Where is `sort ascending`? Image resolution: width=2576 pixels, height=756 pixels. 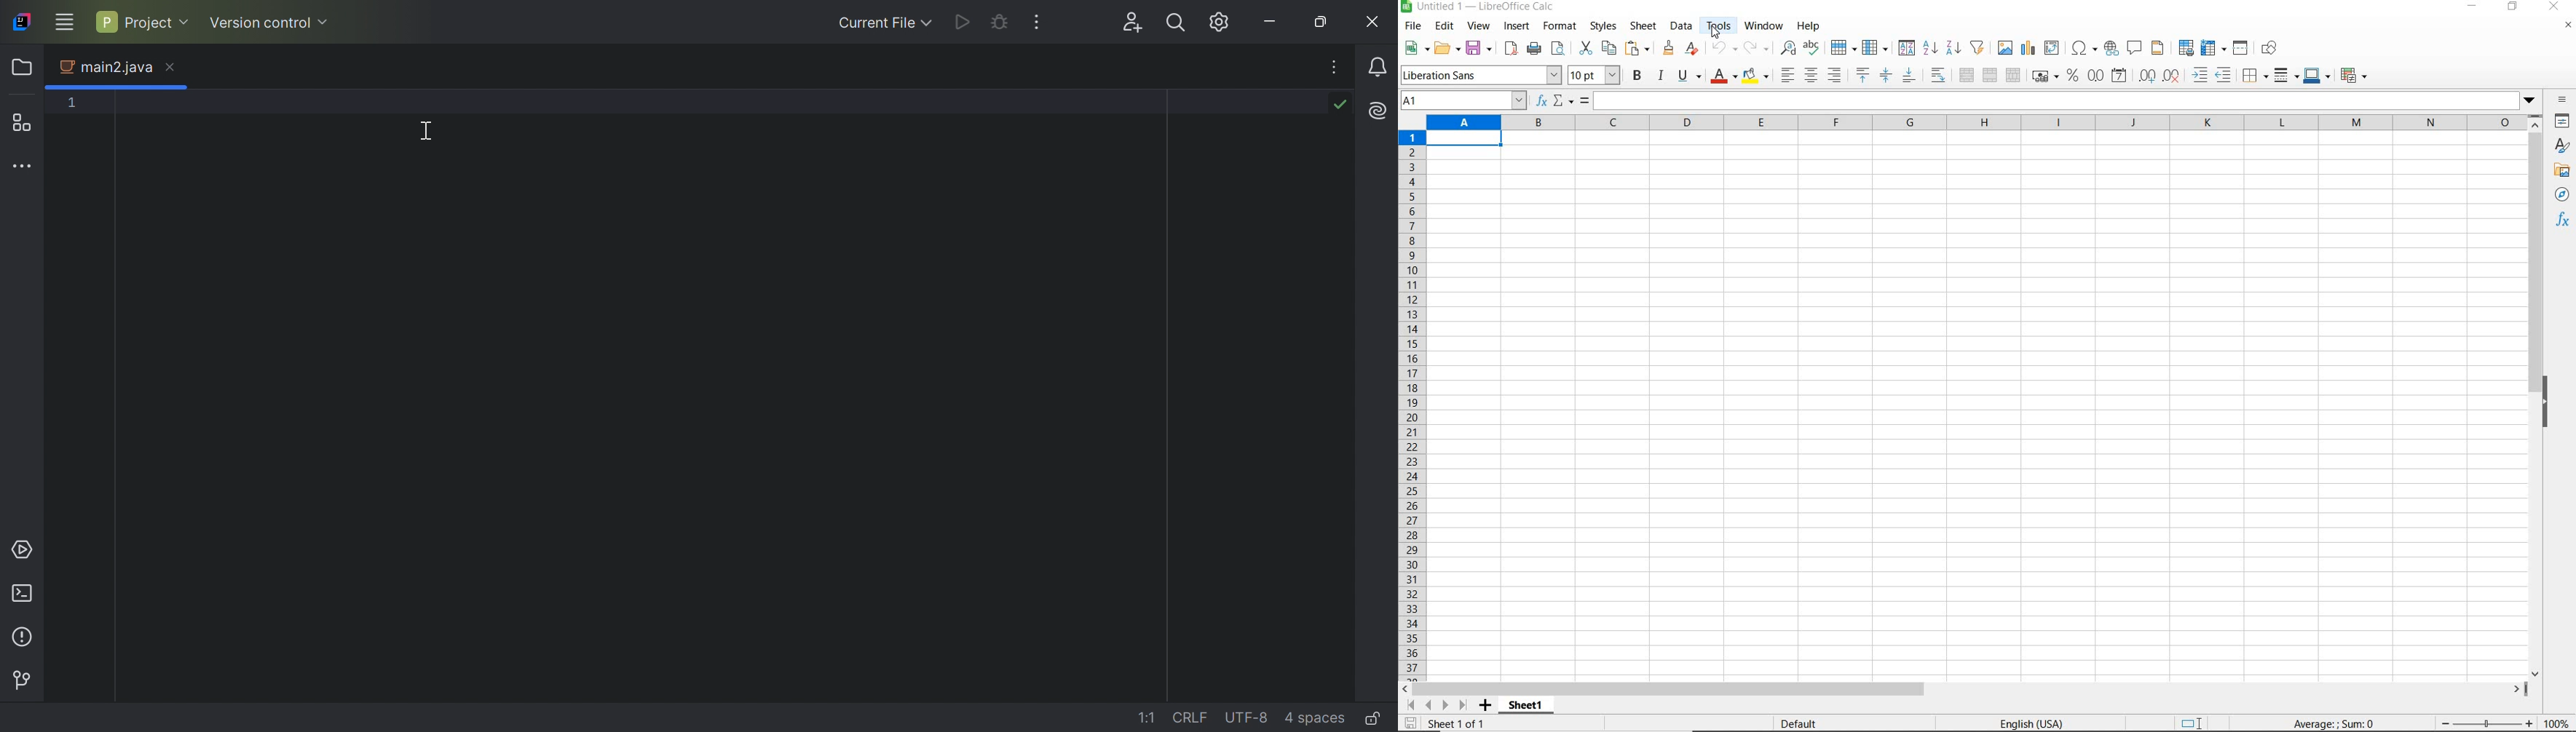
sort ascending is located at coordinates (1930, 48).